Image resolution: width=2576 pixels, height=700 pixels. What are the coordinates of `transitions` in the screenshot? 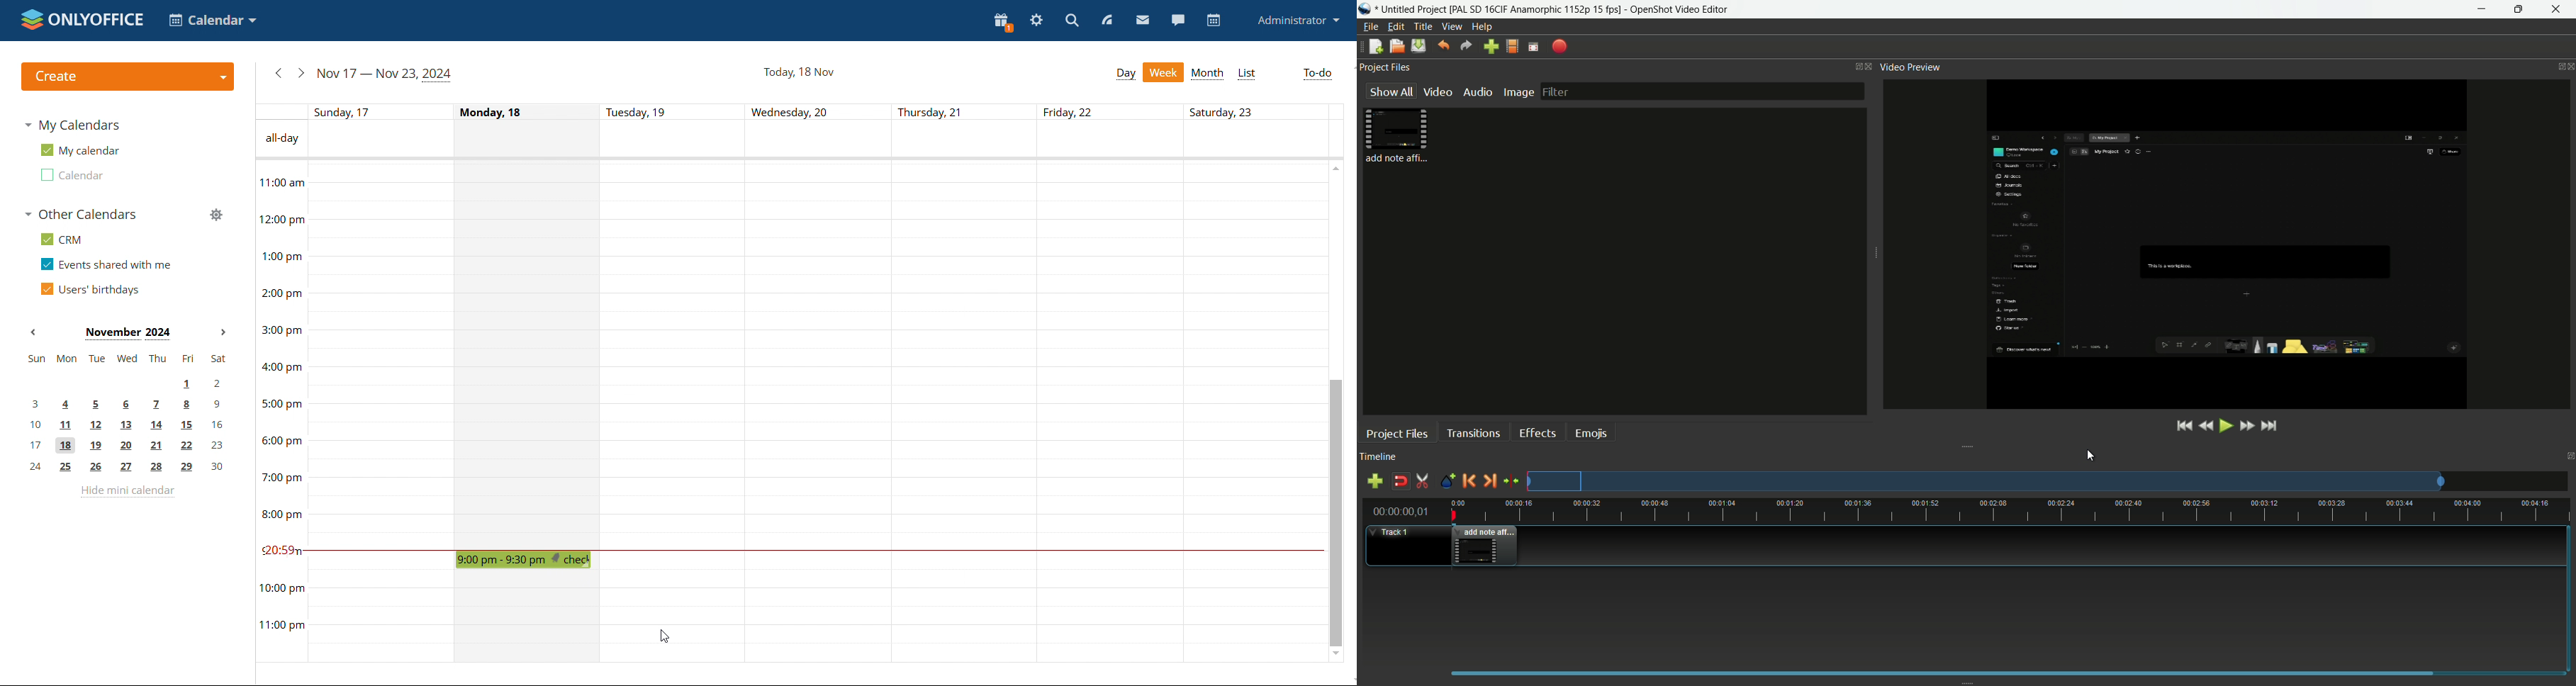 It's located at (1472, 434).